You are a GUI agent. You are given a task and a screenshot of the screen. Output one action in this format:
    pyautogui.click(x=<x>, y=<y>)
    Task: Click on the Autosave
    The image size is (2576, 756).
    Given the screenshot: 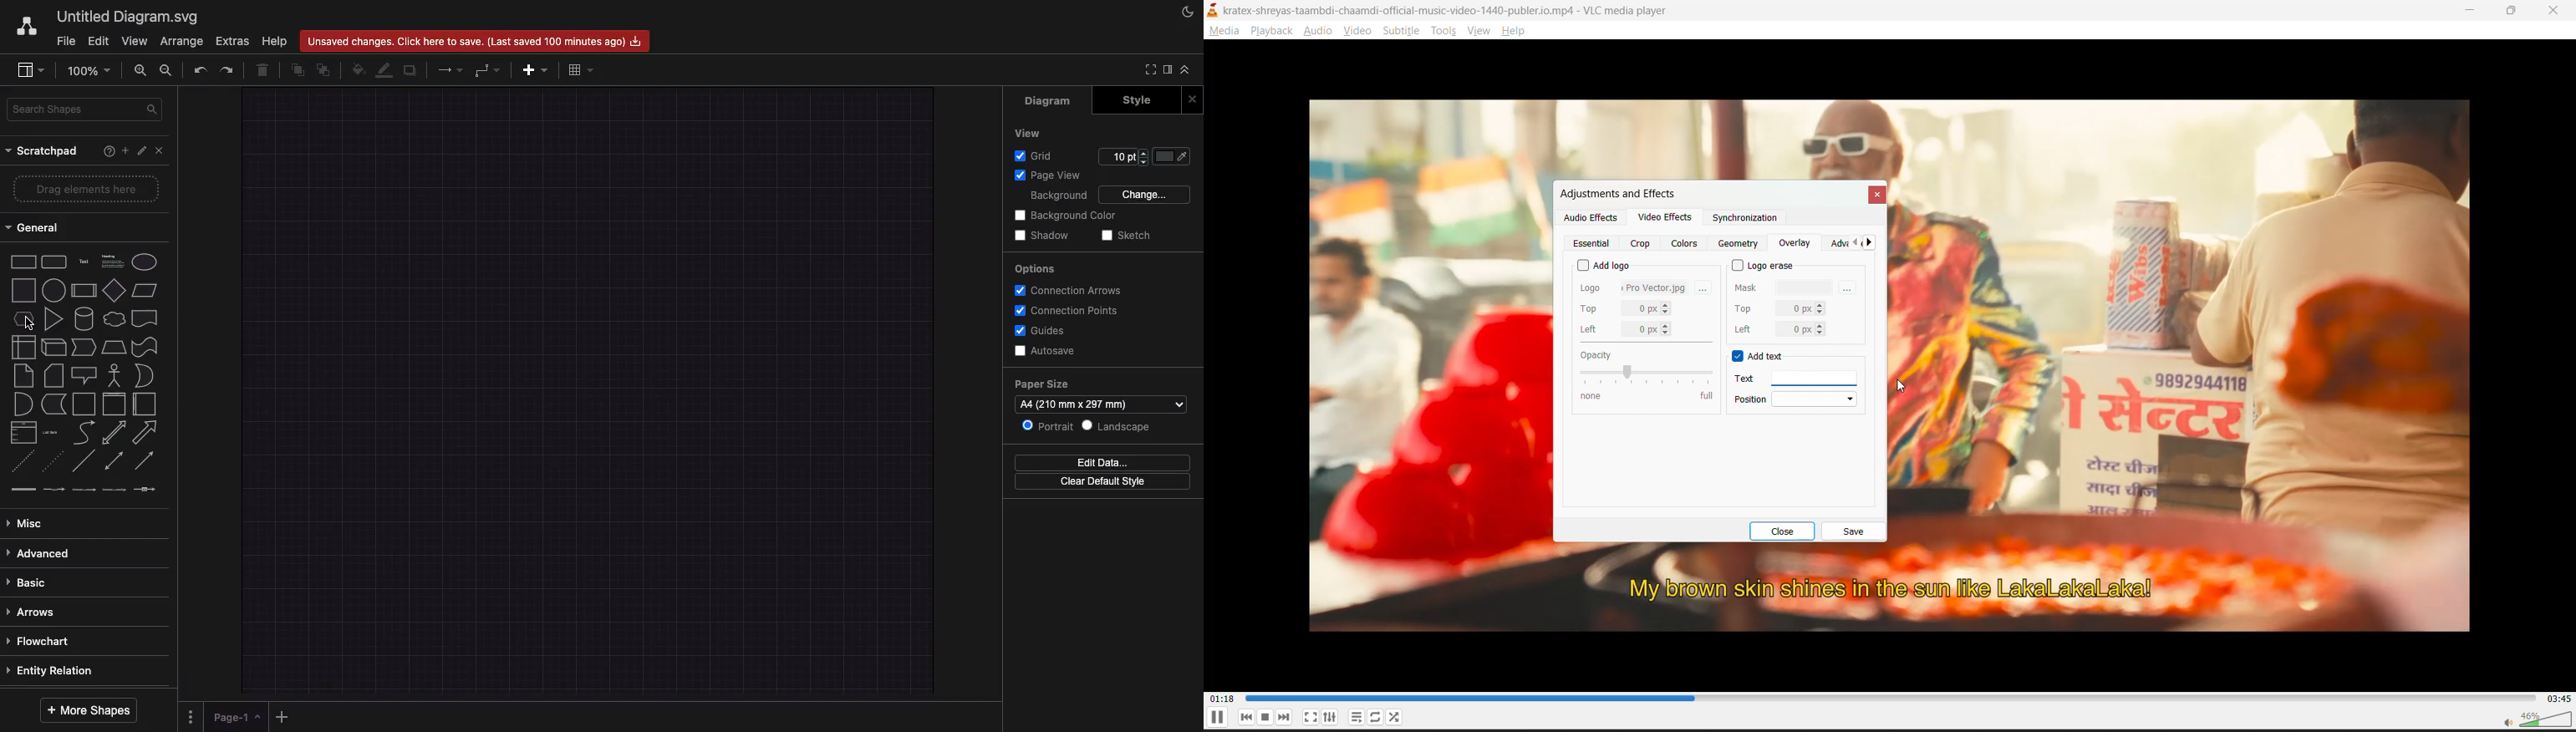 What is the action you would take?
    pyautogui.click(x=1048, y=350)
    